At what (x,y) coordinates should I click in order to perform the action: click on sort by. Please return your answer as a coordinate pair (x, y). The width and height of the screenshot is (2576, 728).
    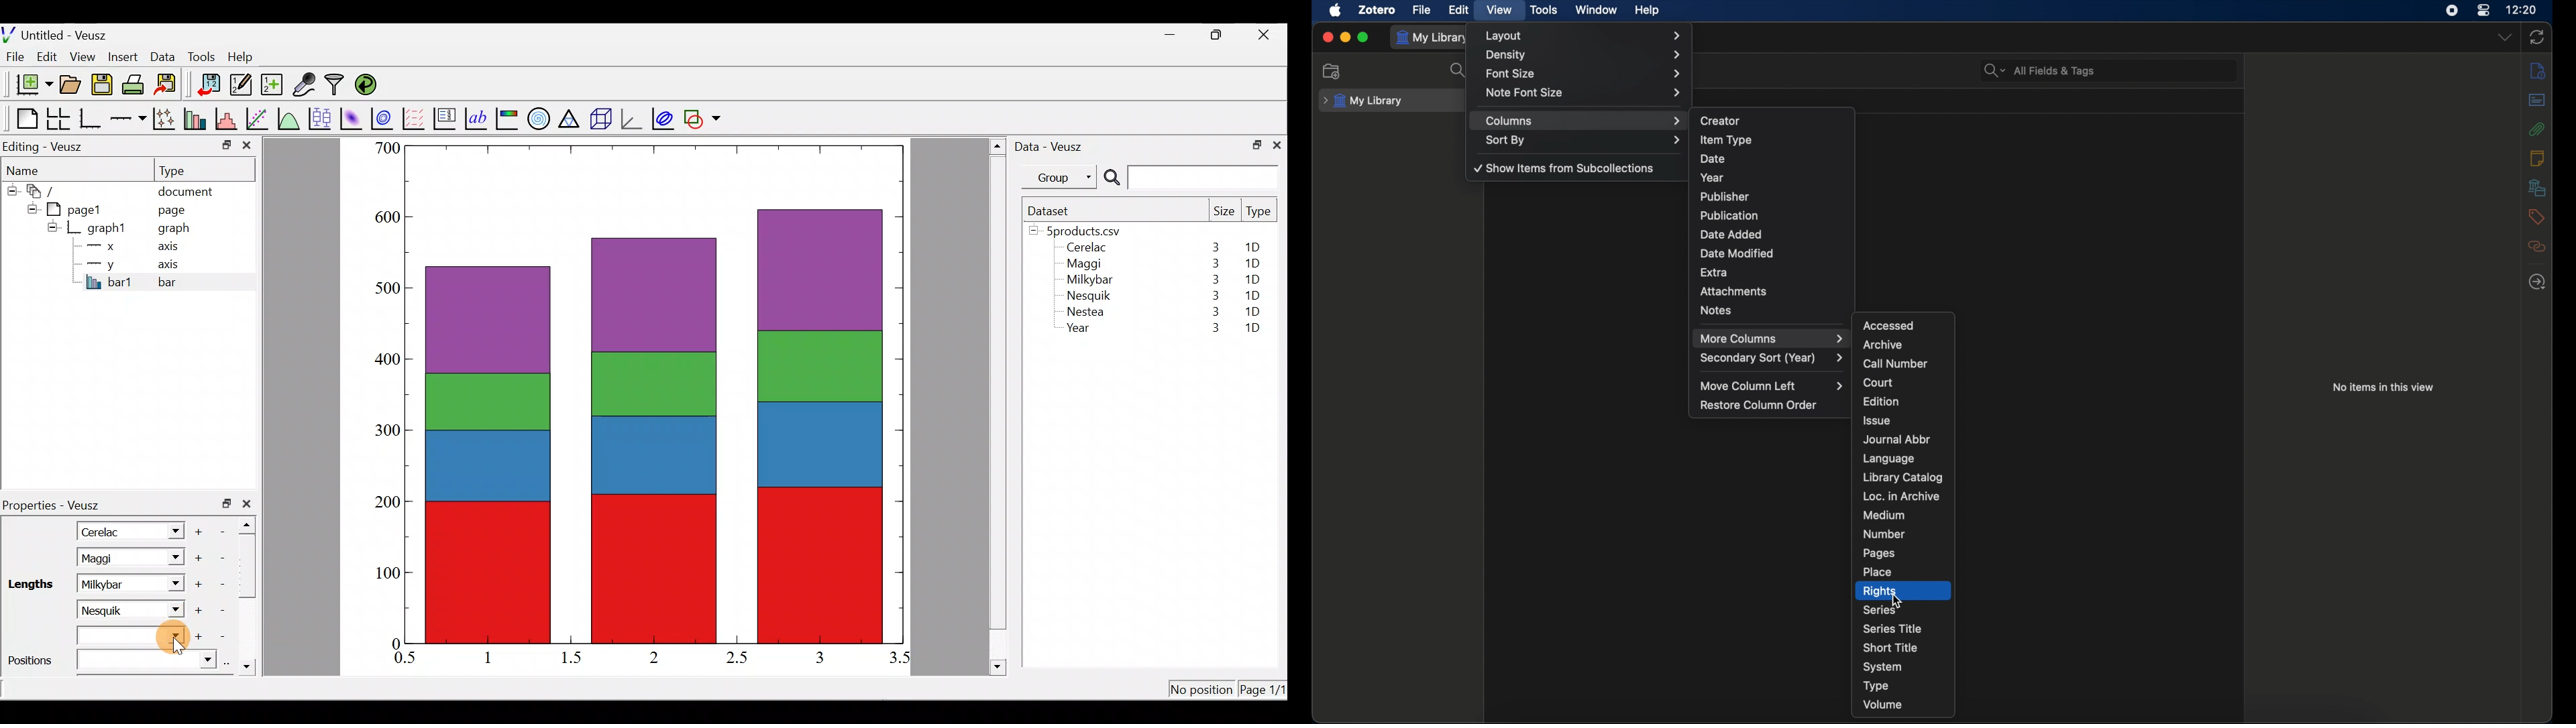
    Looking at the image, I should click on (1583, 140).